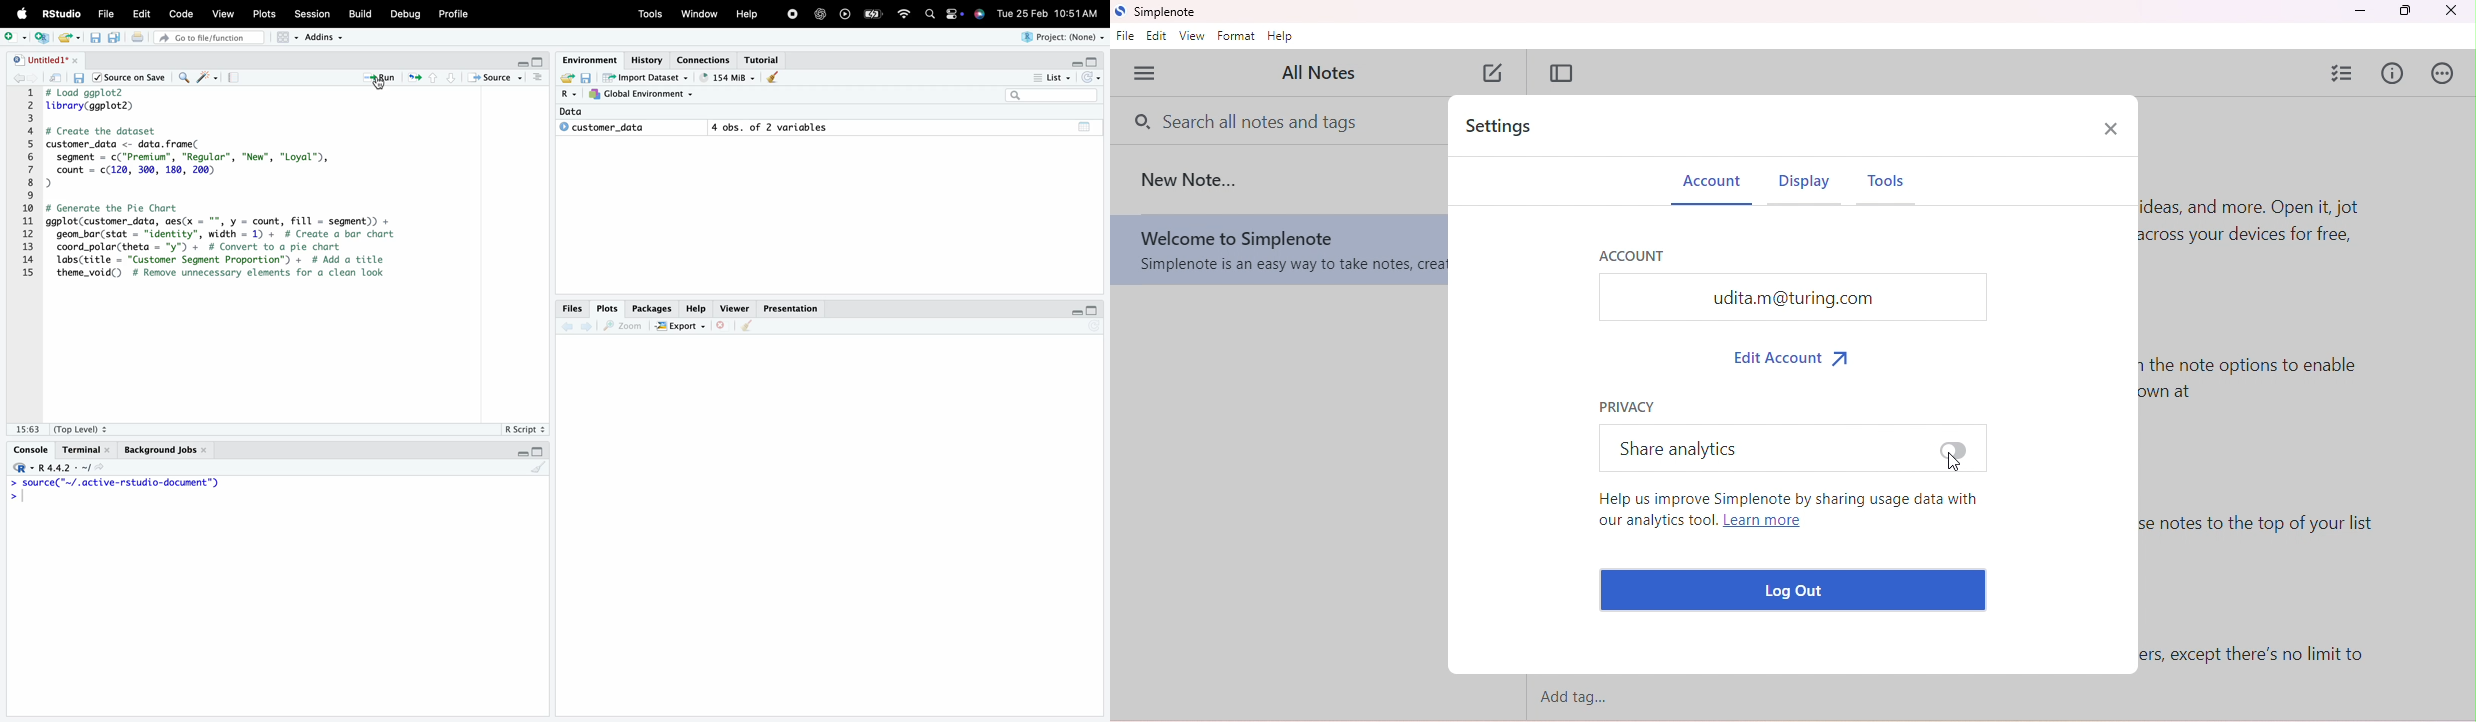 The width and height of the screenshot is (2492, 728). Describe the element at coordinates (749, 329) in the screenshot. I see `clear` at that location.